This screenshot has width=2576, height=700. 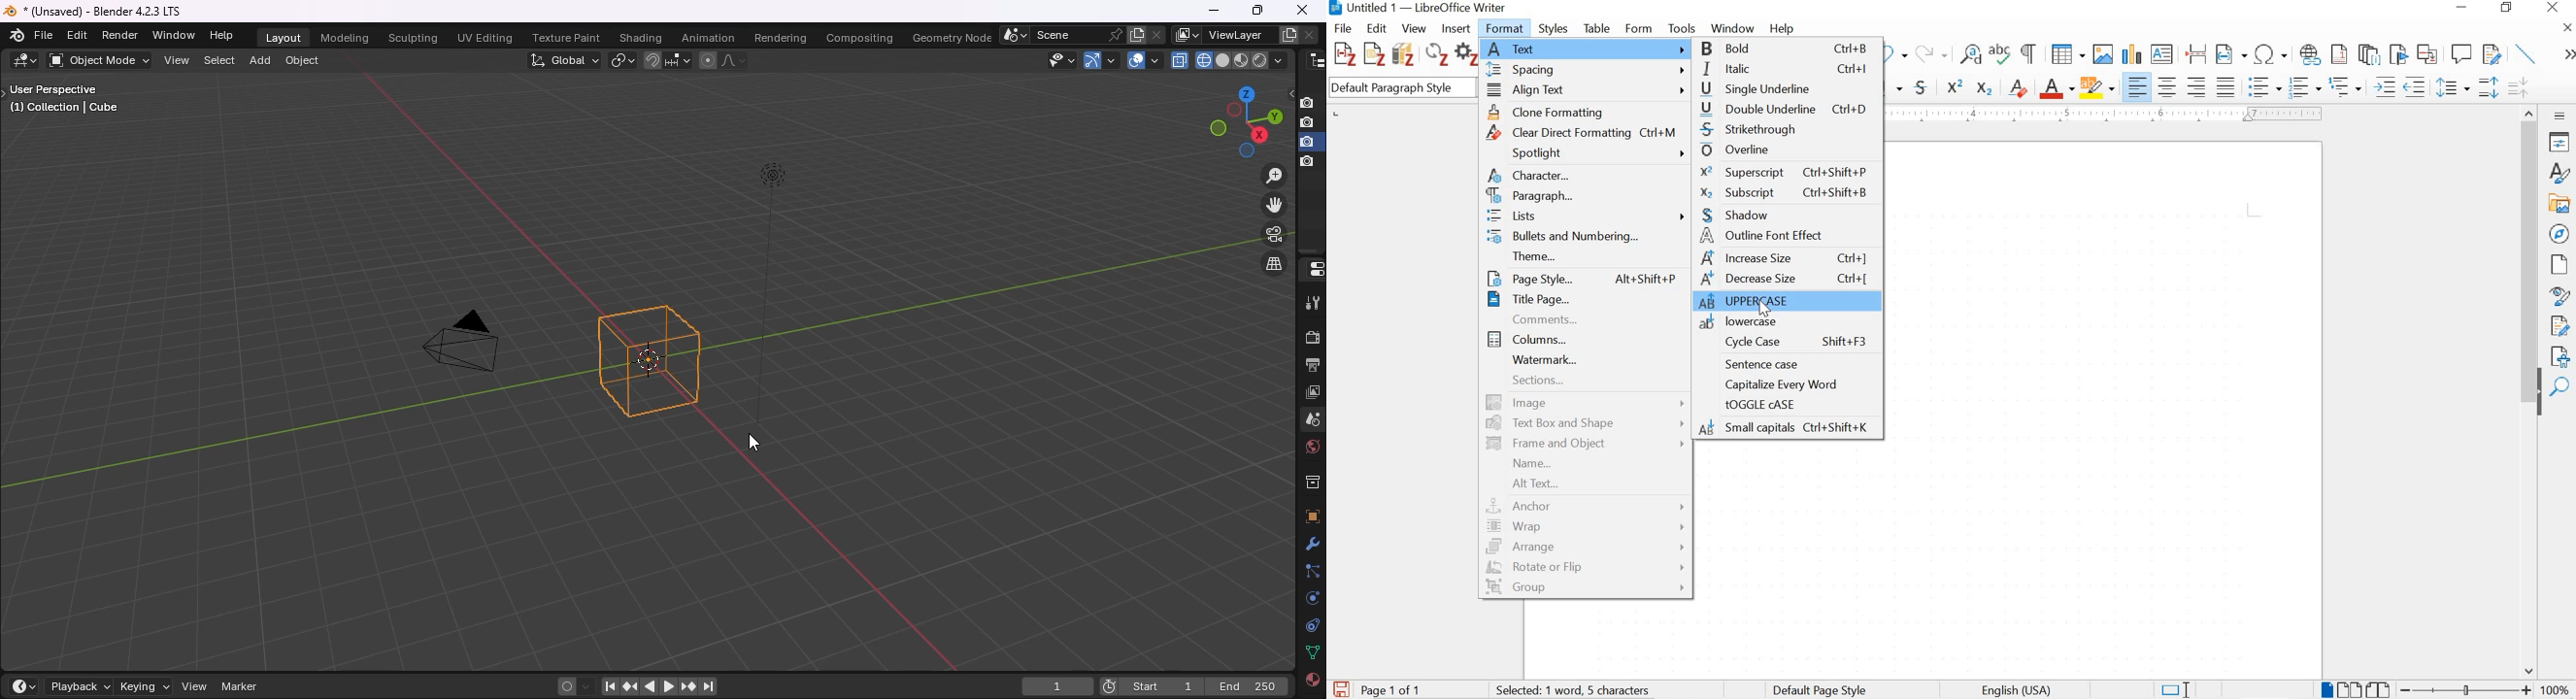 I want to click on align left, so click(x=2139, y=87).